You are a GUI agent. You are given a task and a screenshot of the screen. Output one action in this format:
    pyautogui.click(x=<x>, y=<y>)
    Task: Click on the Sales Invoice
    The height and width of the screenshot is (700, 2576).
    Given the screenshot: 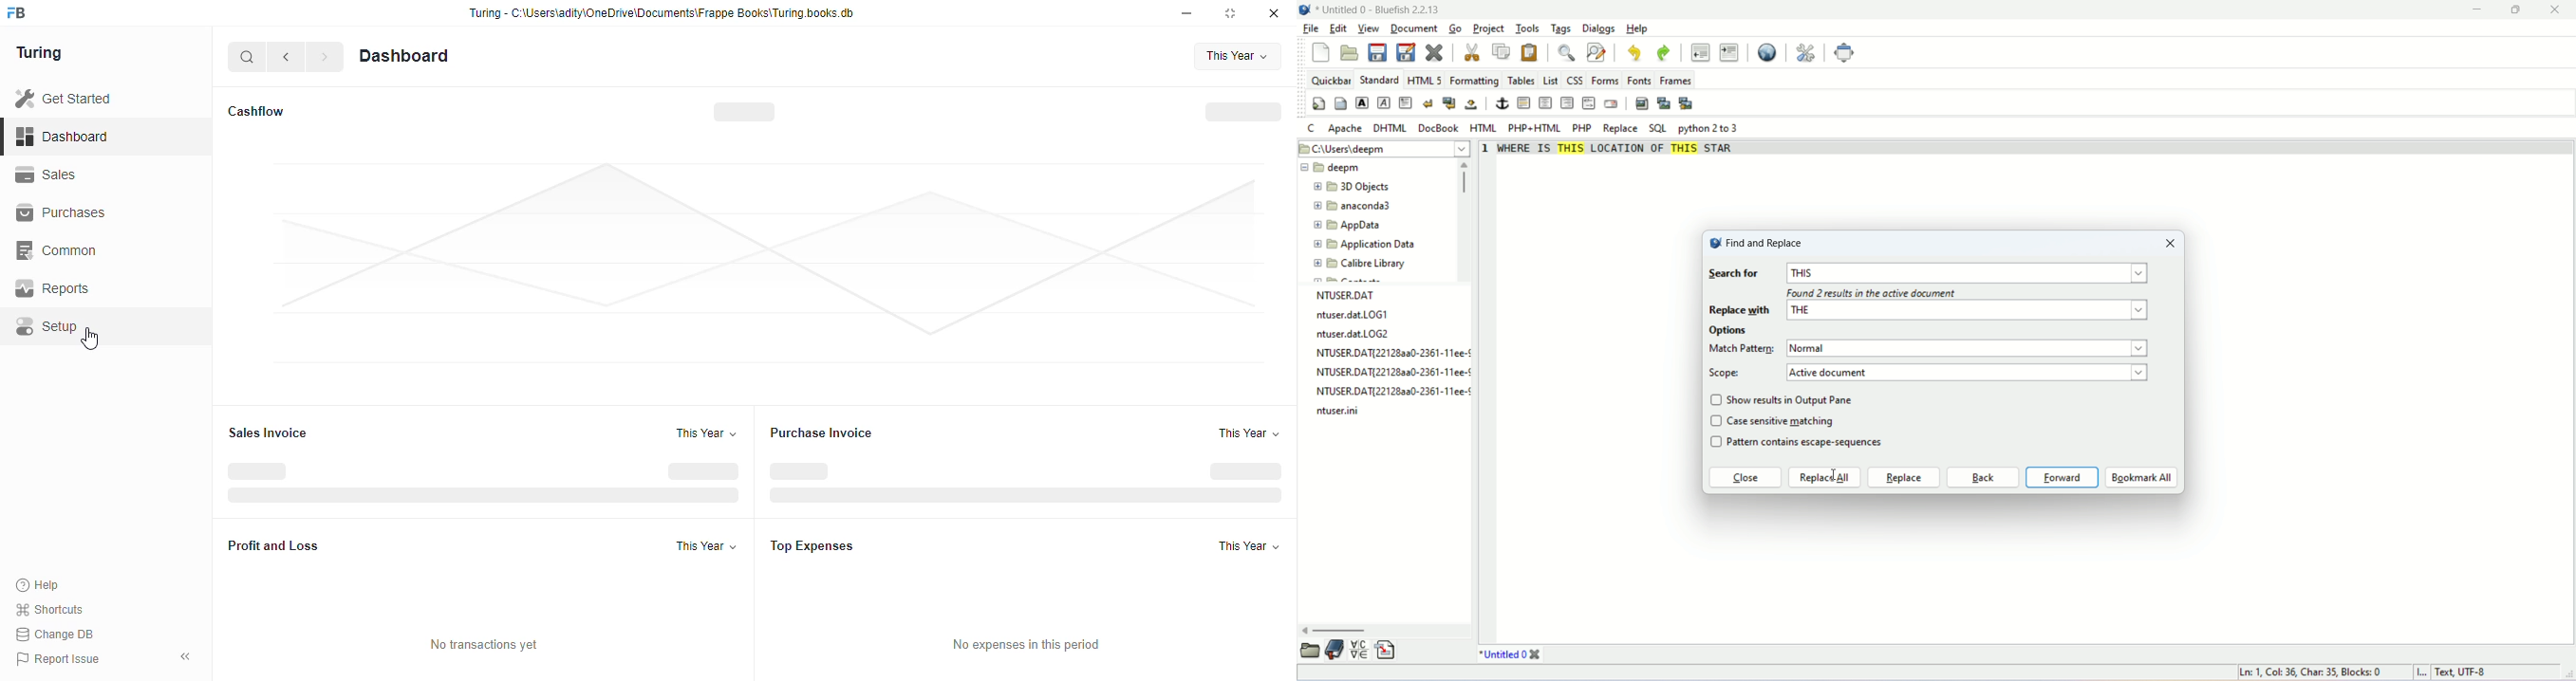 What is the action you would take?
    pyautogui.click(x=271, y=431)
    